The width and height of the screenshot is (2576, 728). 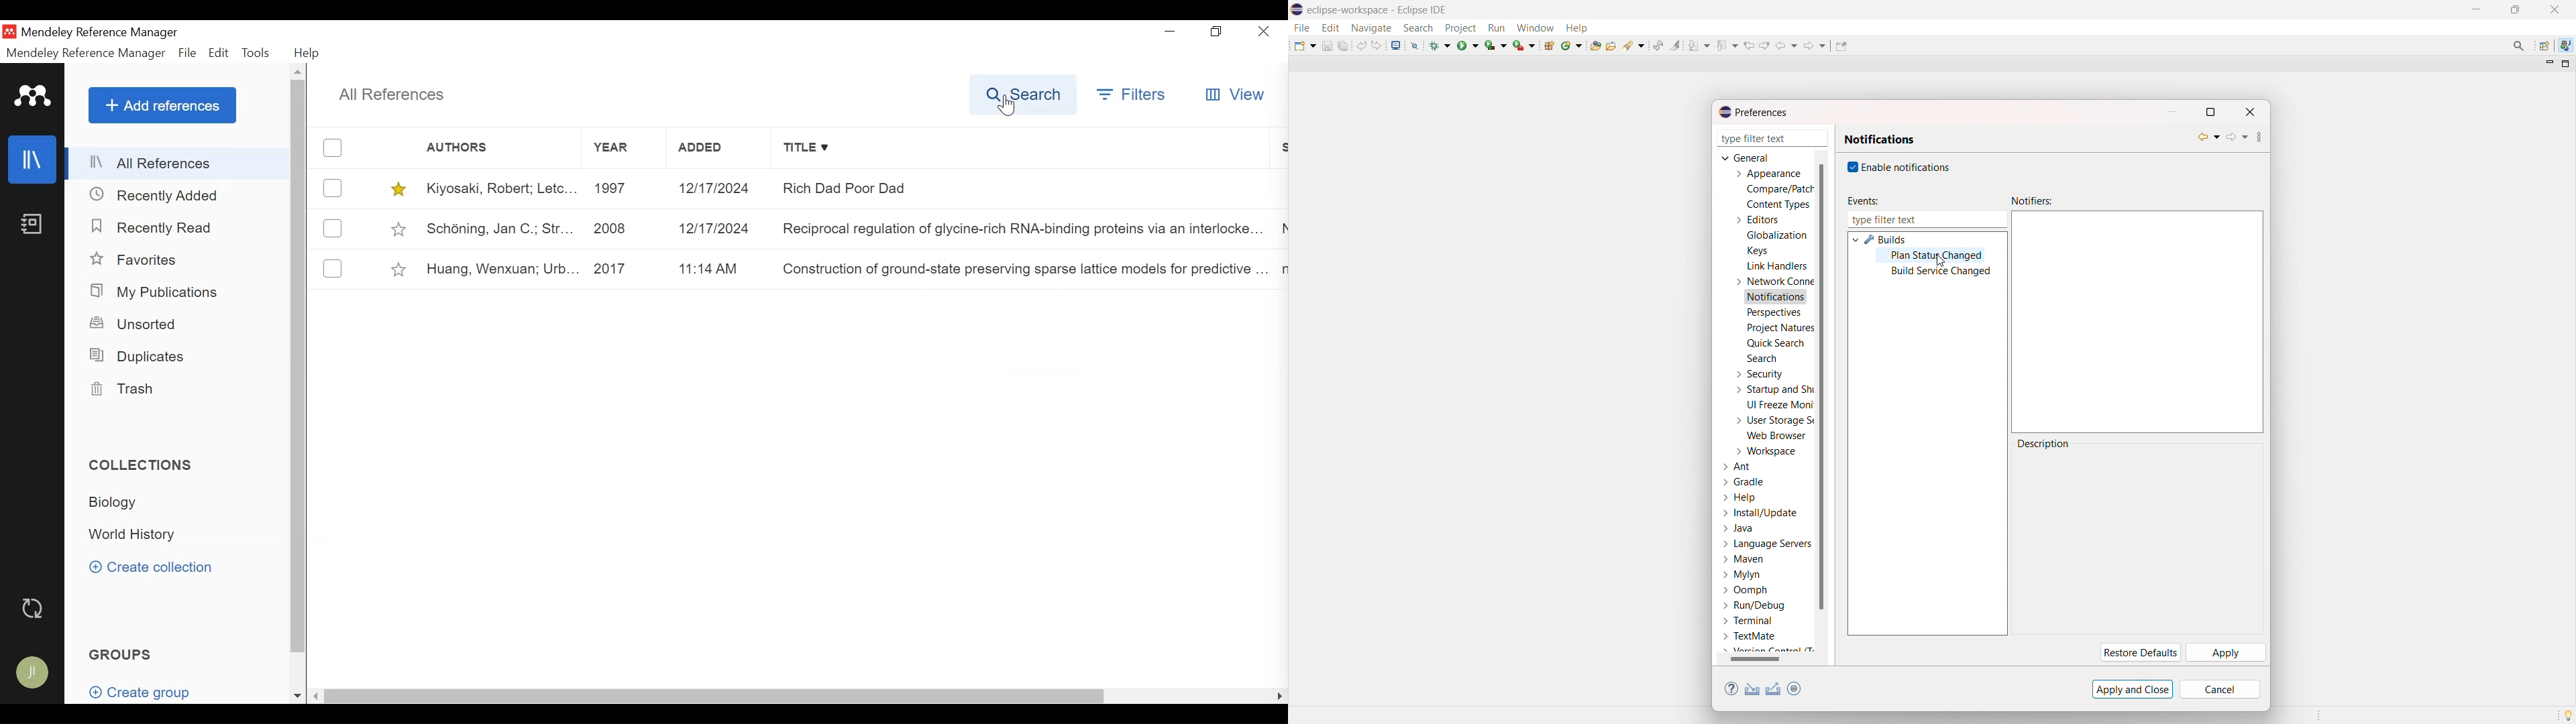 I want to click on startup and shutdown, so click(x=1772, y=389).